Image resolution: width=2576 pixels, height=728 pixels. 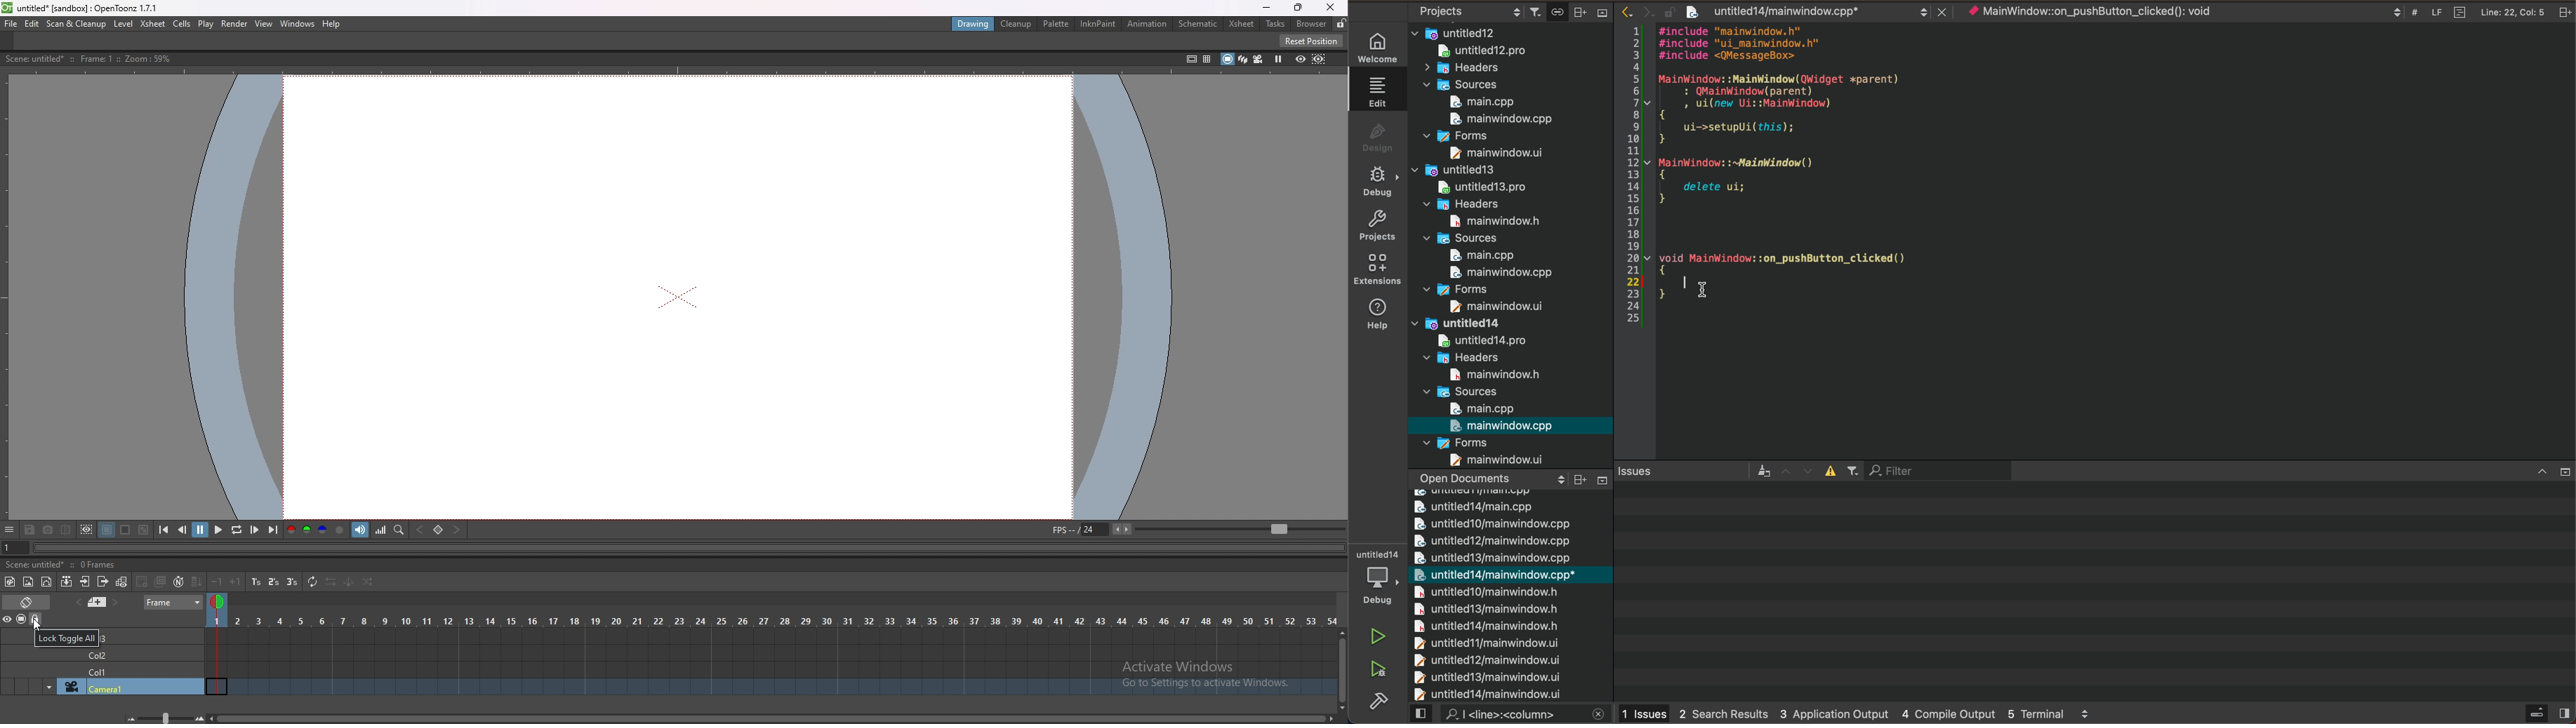 I want to click on alpha, so click(x=341, y=530).